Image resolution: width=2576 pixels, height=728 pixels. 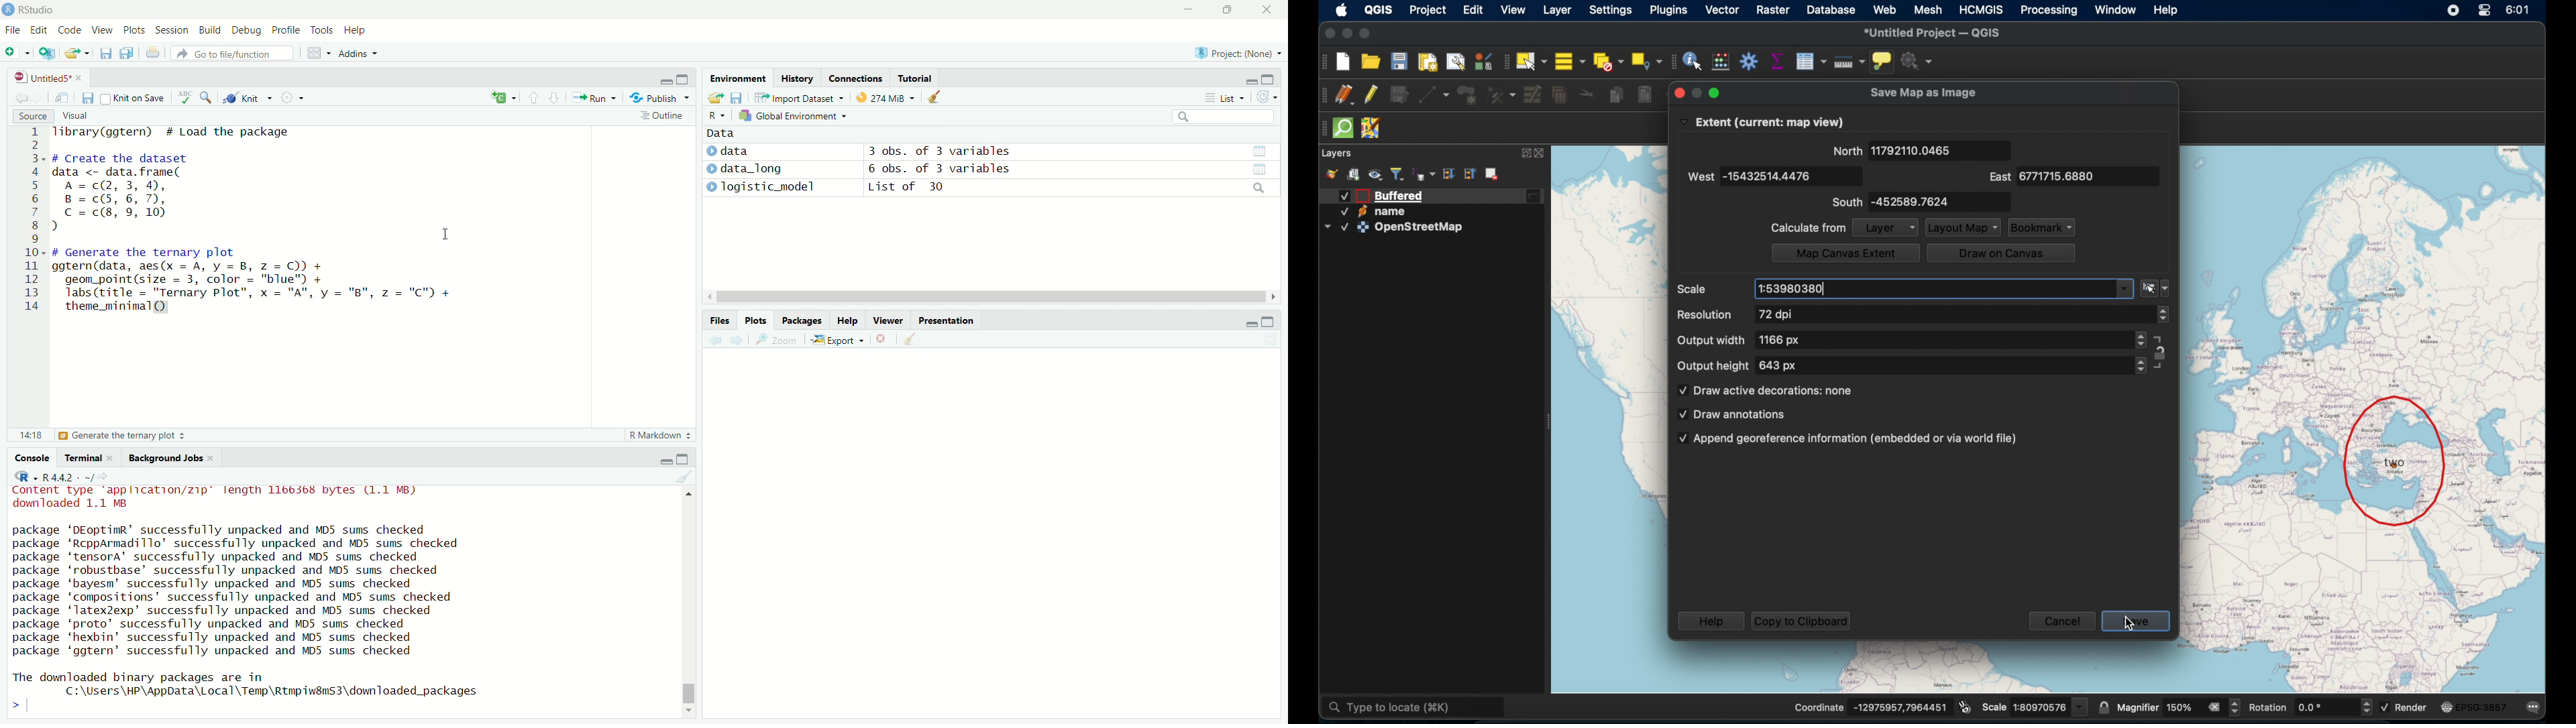 I want to click on Profile, so click(x=284, y=30).